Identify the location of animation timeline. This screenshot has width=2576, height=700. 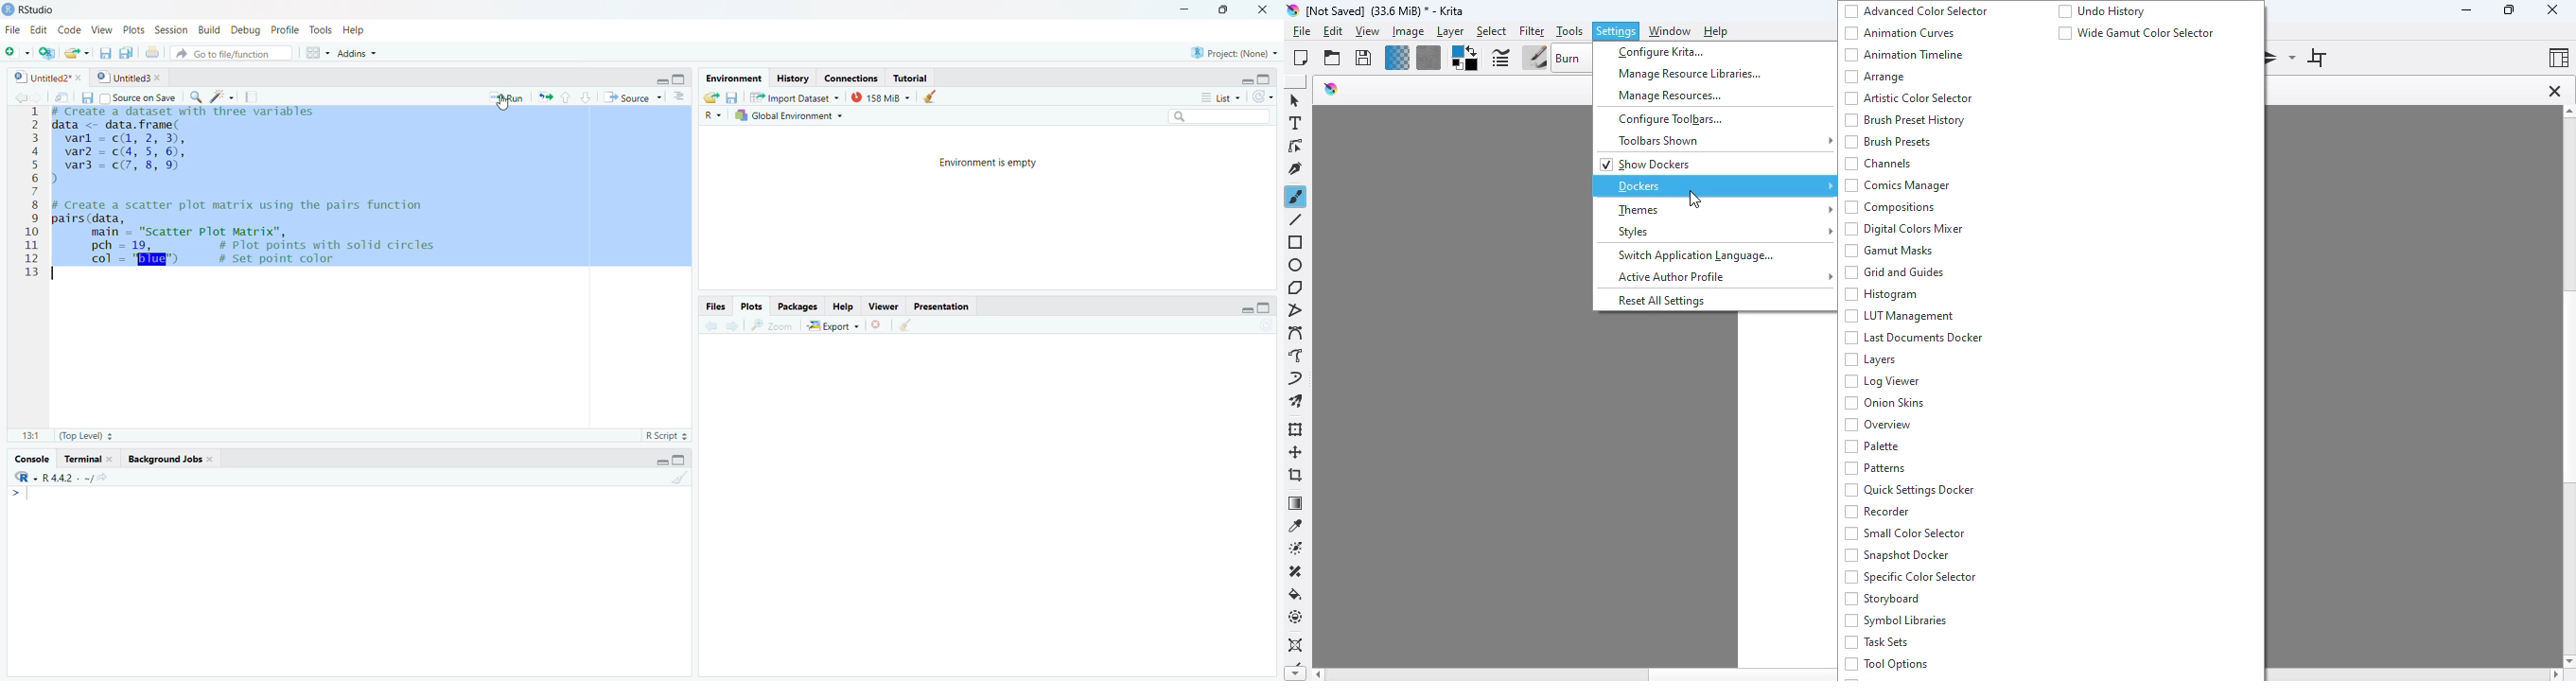
(1905, 55).